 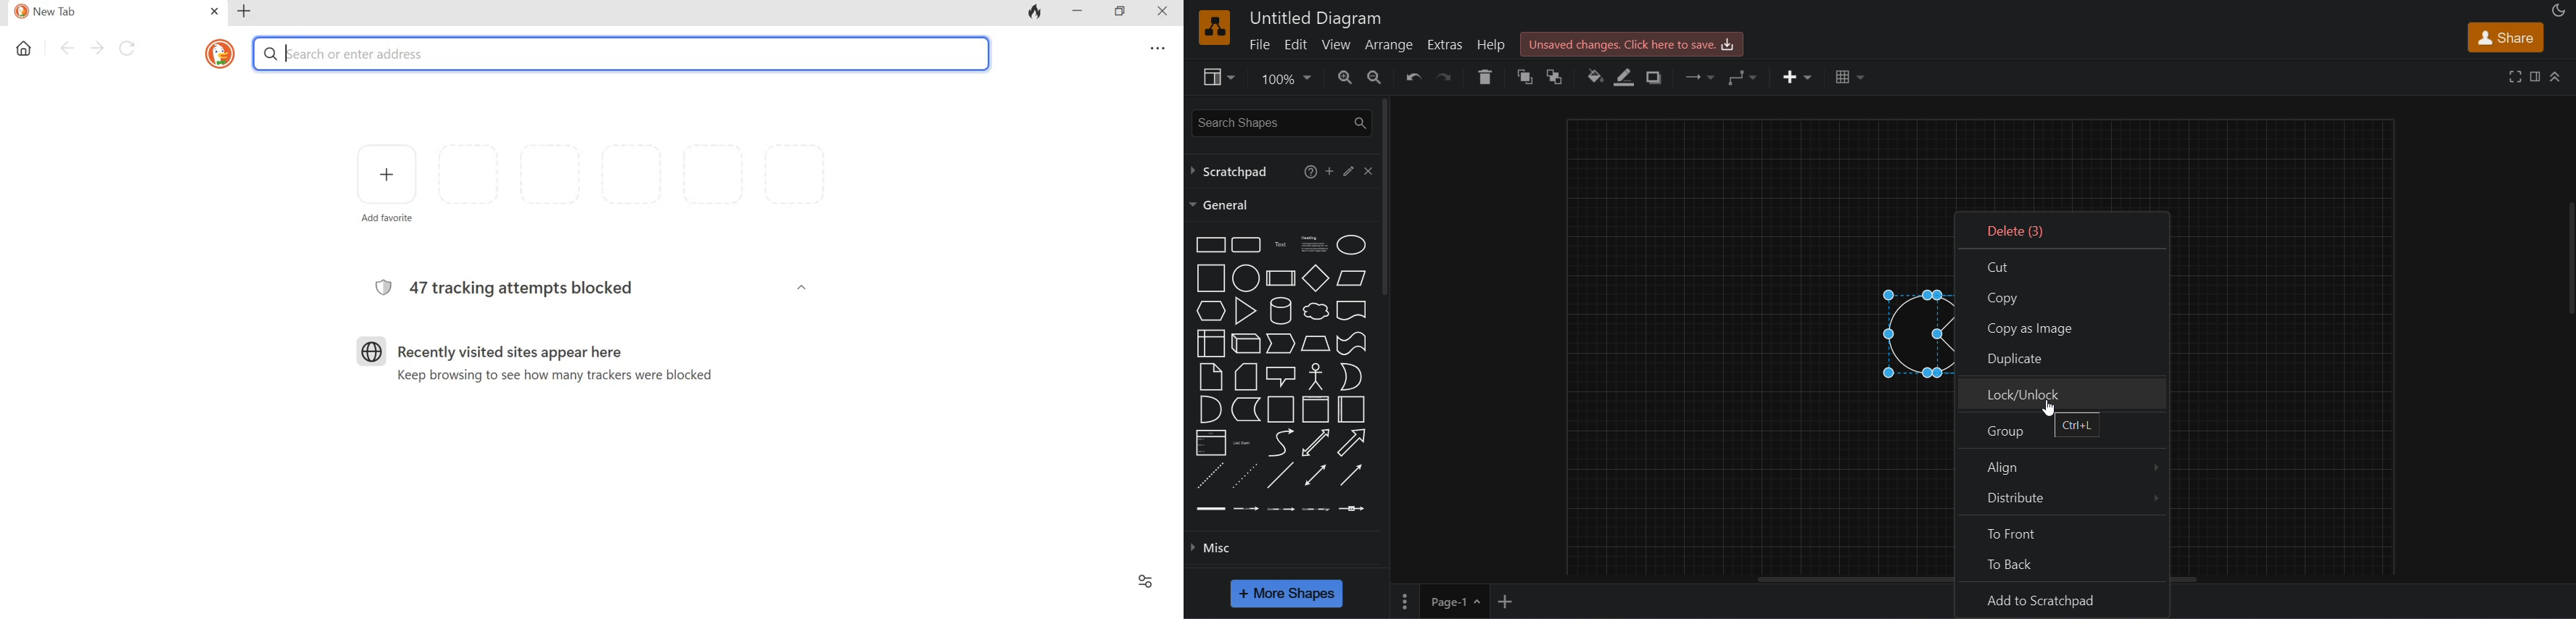 What do you see at coordinates (1122, 11) in the screenshot?
I see `Maximize` at bounding box center [1122, 11].